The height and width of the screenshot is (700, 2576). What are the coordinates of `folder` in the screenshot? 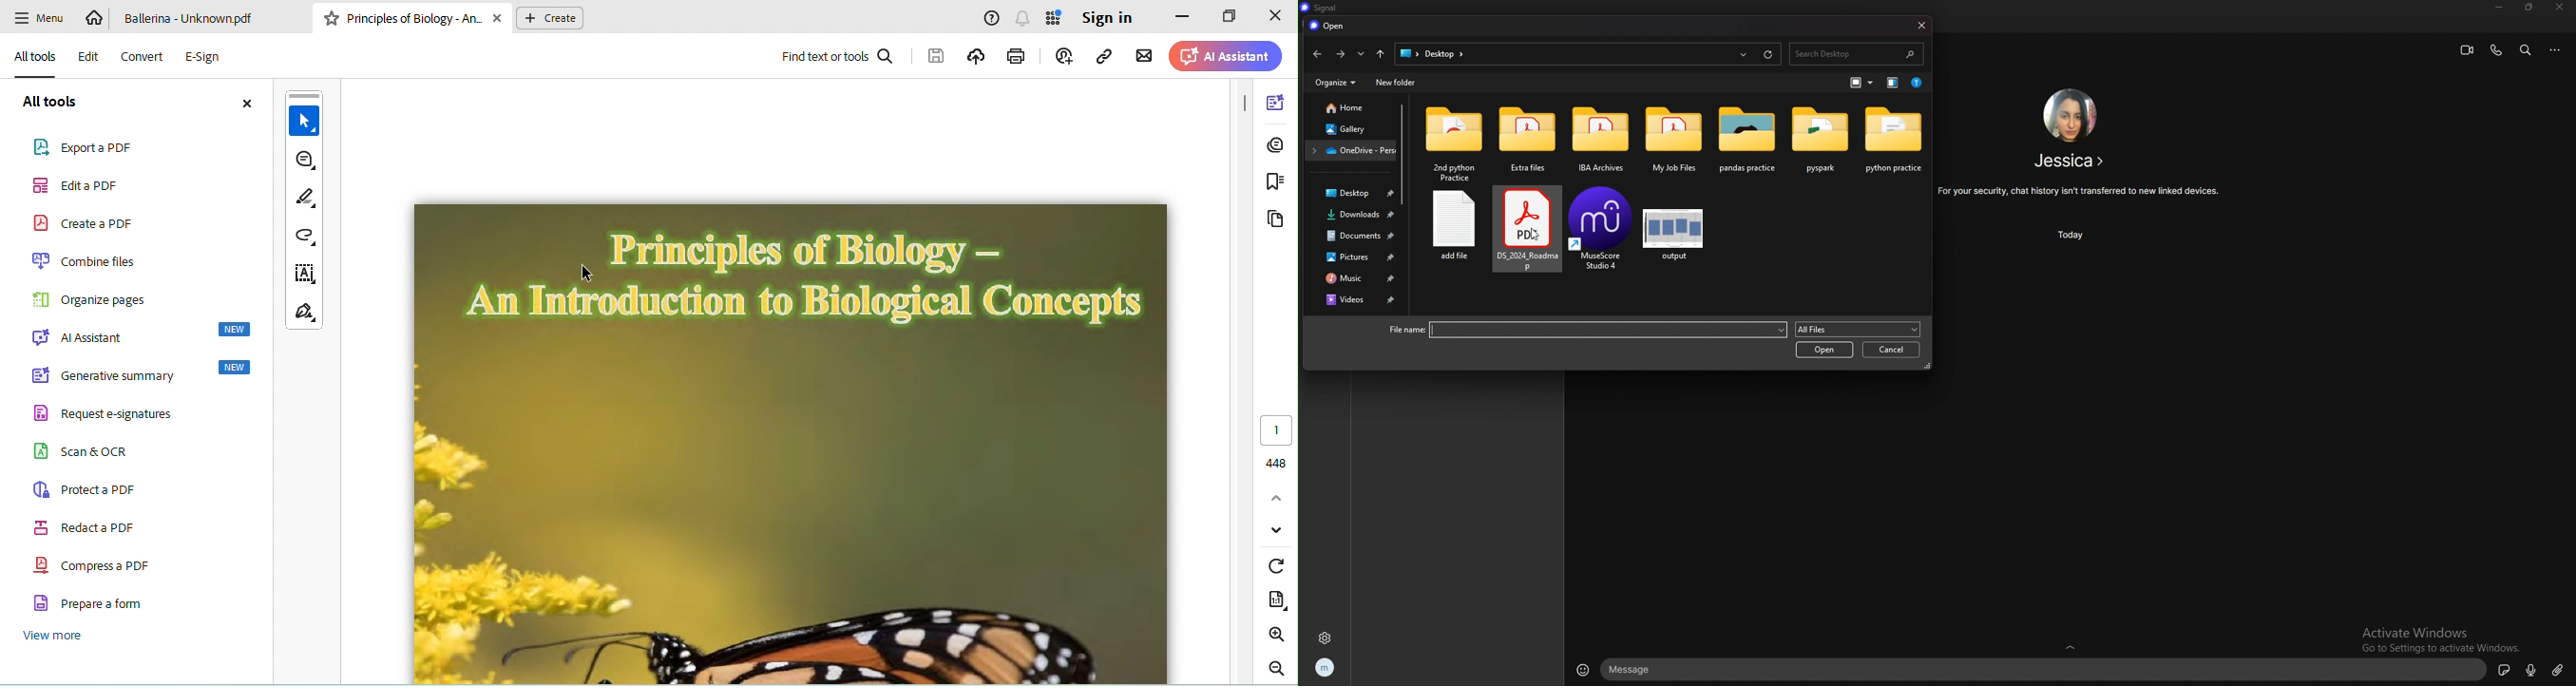 It's located at (1351, 150).